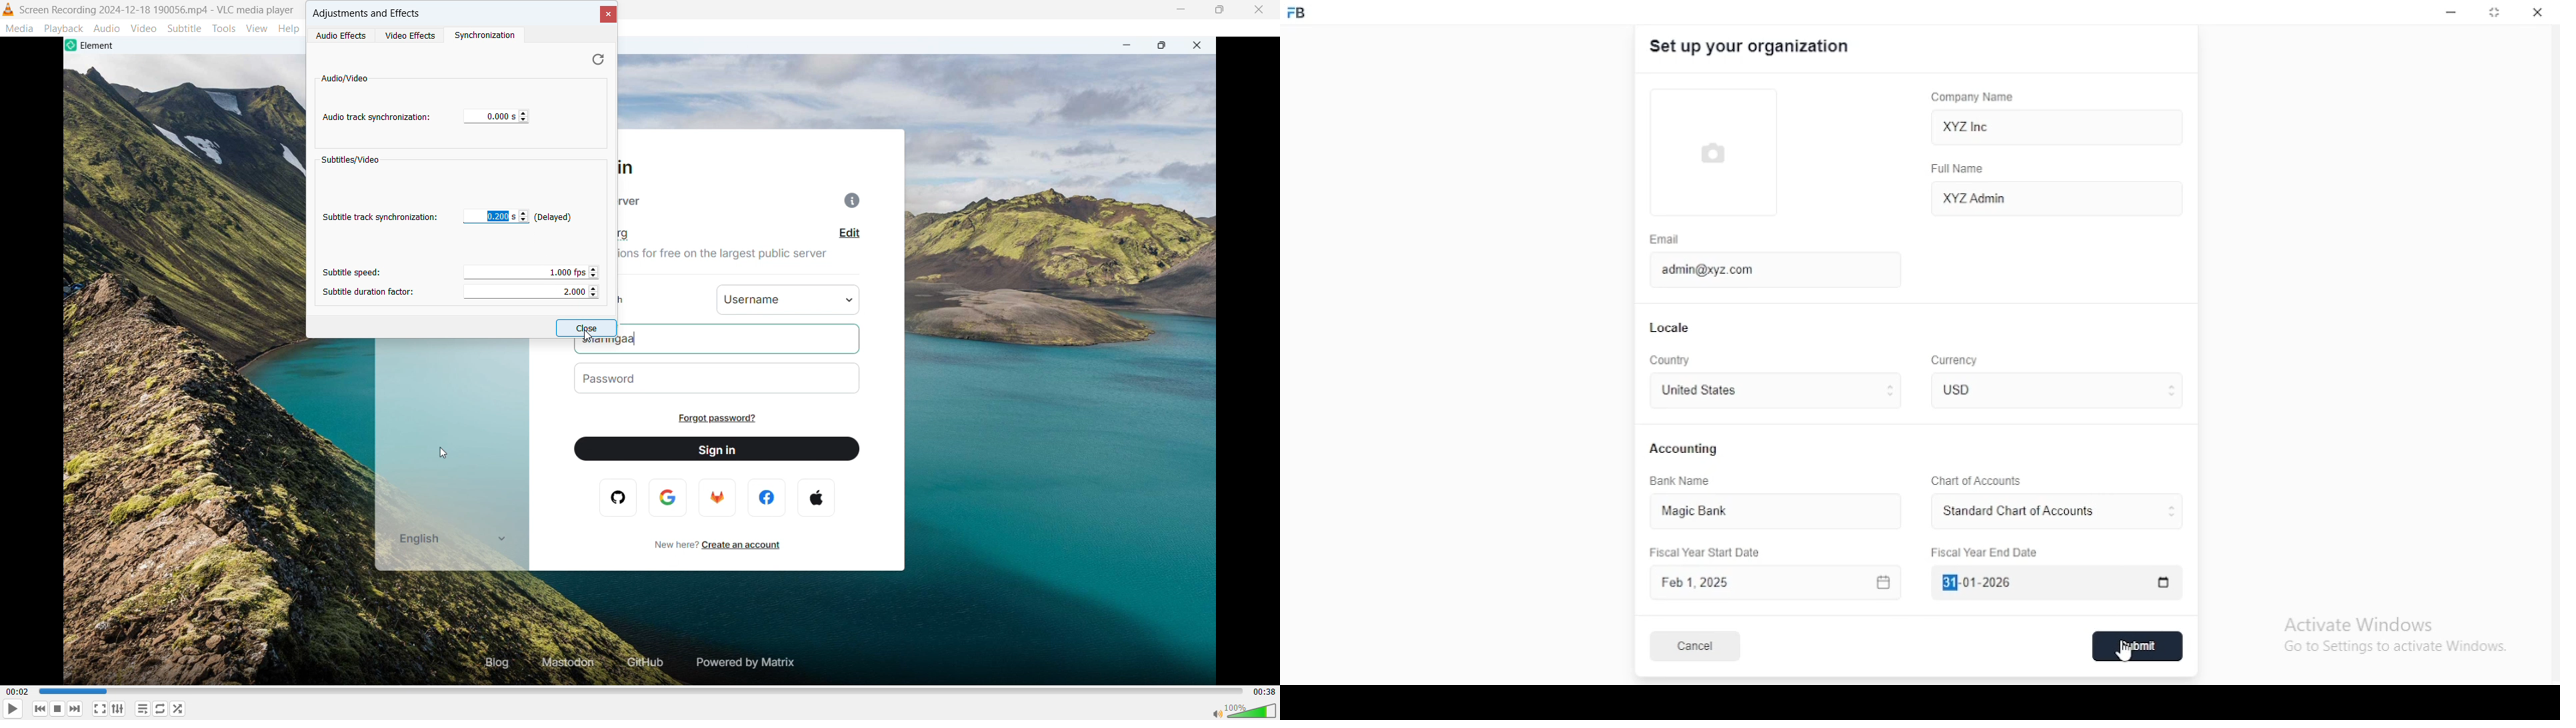 Image resolution: width=2576 pixels, height=728 pixels. What do you see at coordinates (769, 497) in the screenshot?
I see `facebook logo` at bounding box center [769, 497].